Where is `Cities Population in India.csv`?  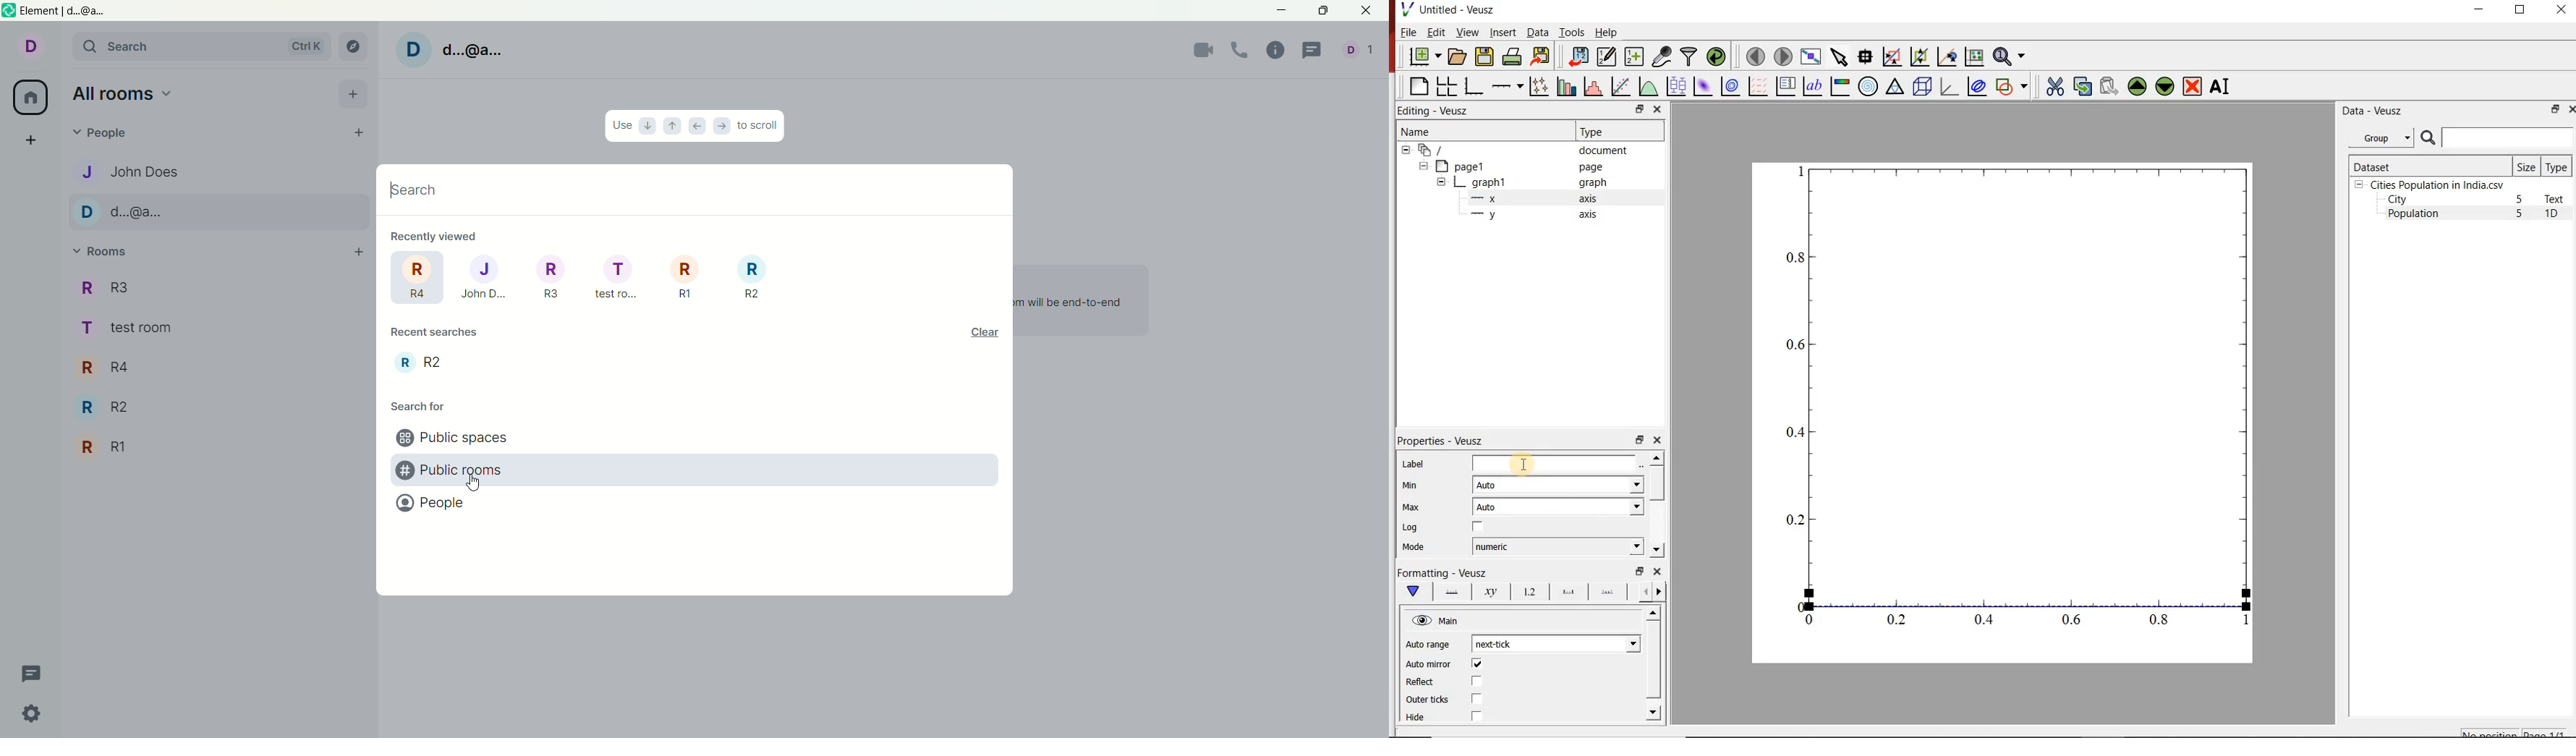
Cities Population in India.csv is located at coordinates (2436, 184).